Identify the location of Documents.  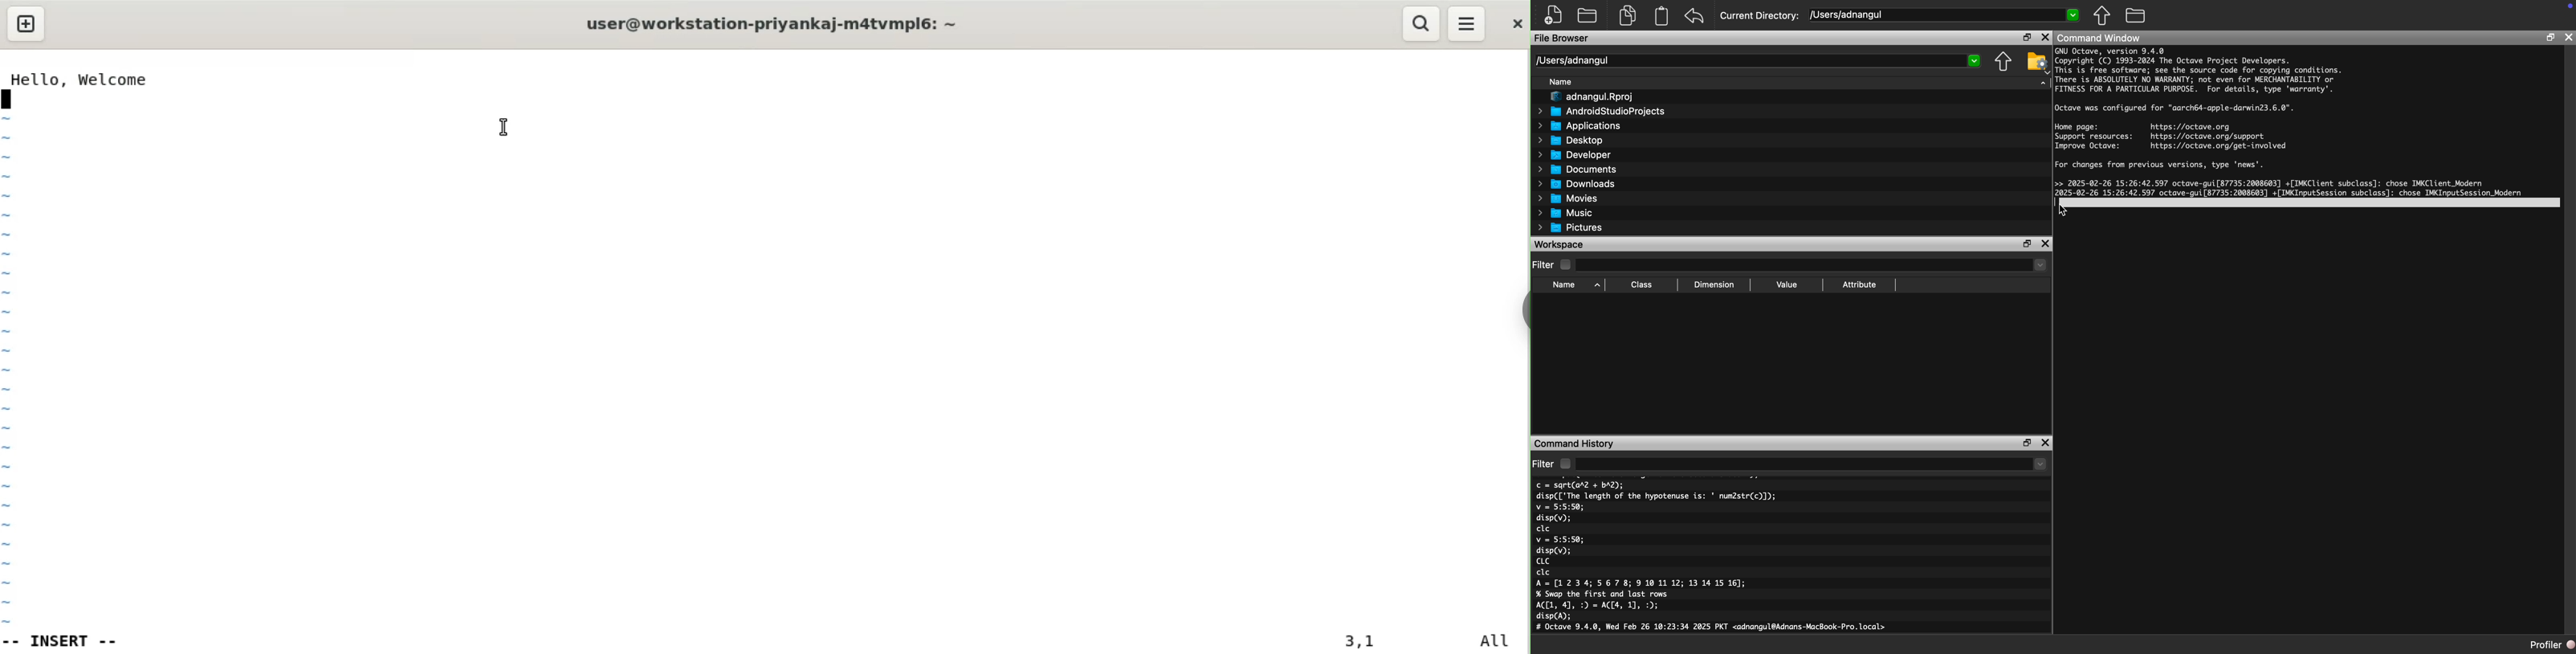
(1577, 169).